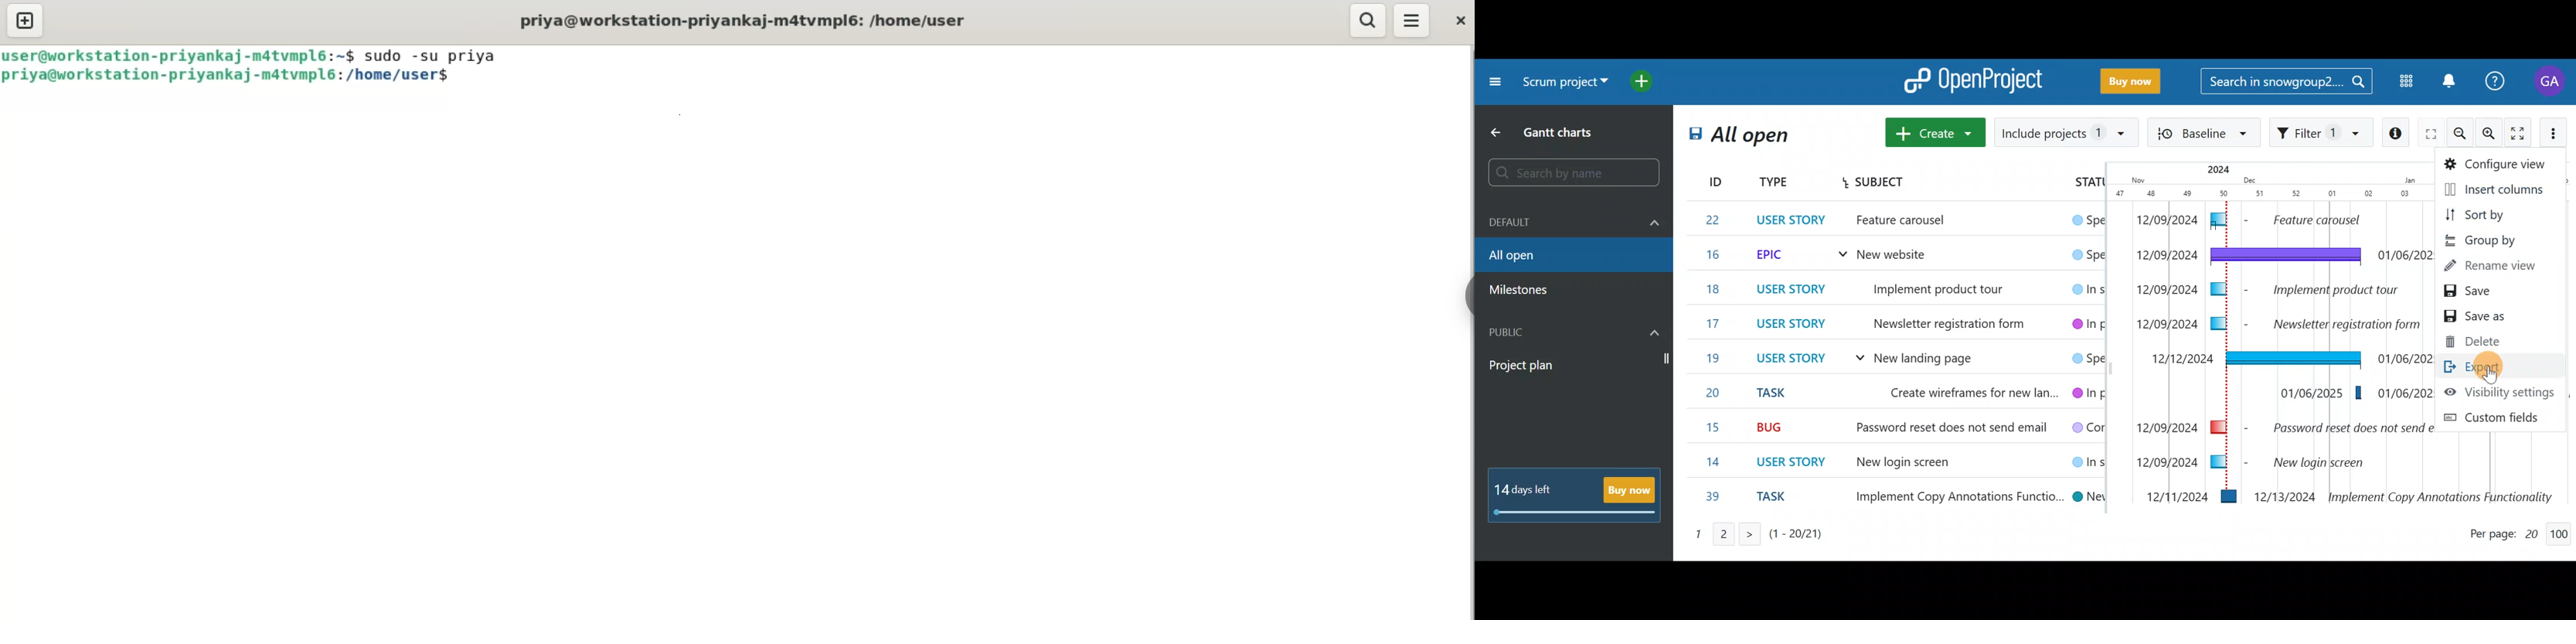  I want to click on sudo -su priya, so click(429, 54).